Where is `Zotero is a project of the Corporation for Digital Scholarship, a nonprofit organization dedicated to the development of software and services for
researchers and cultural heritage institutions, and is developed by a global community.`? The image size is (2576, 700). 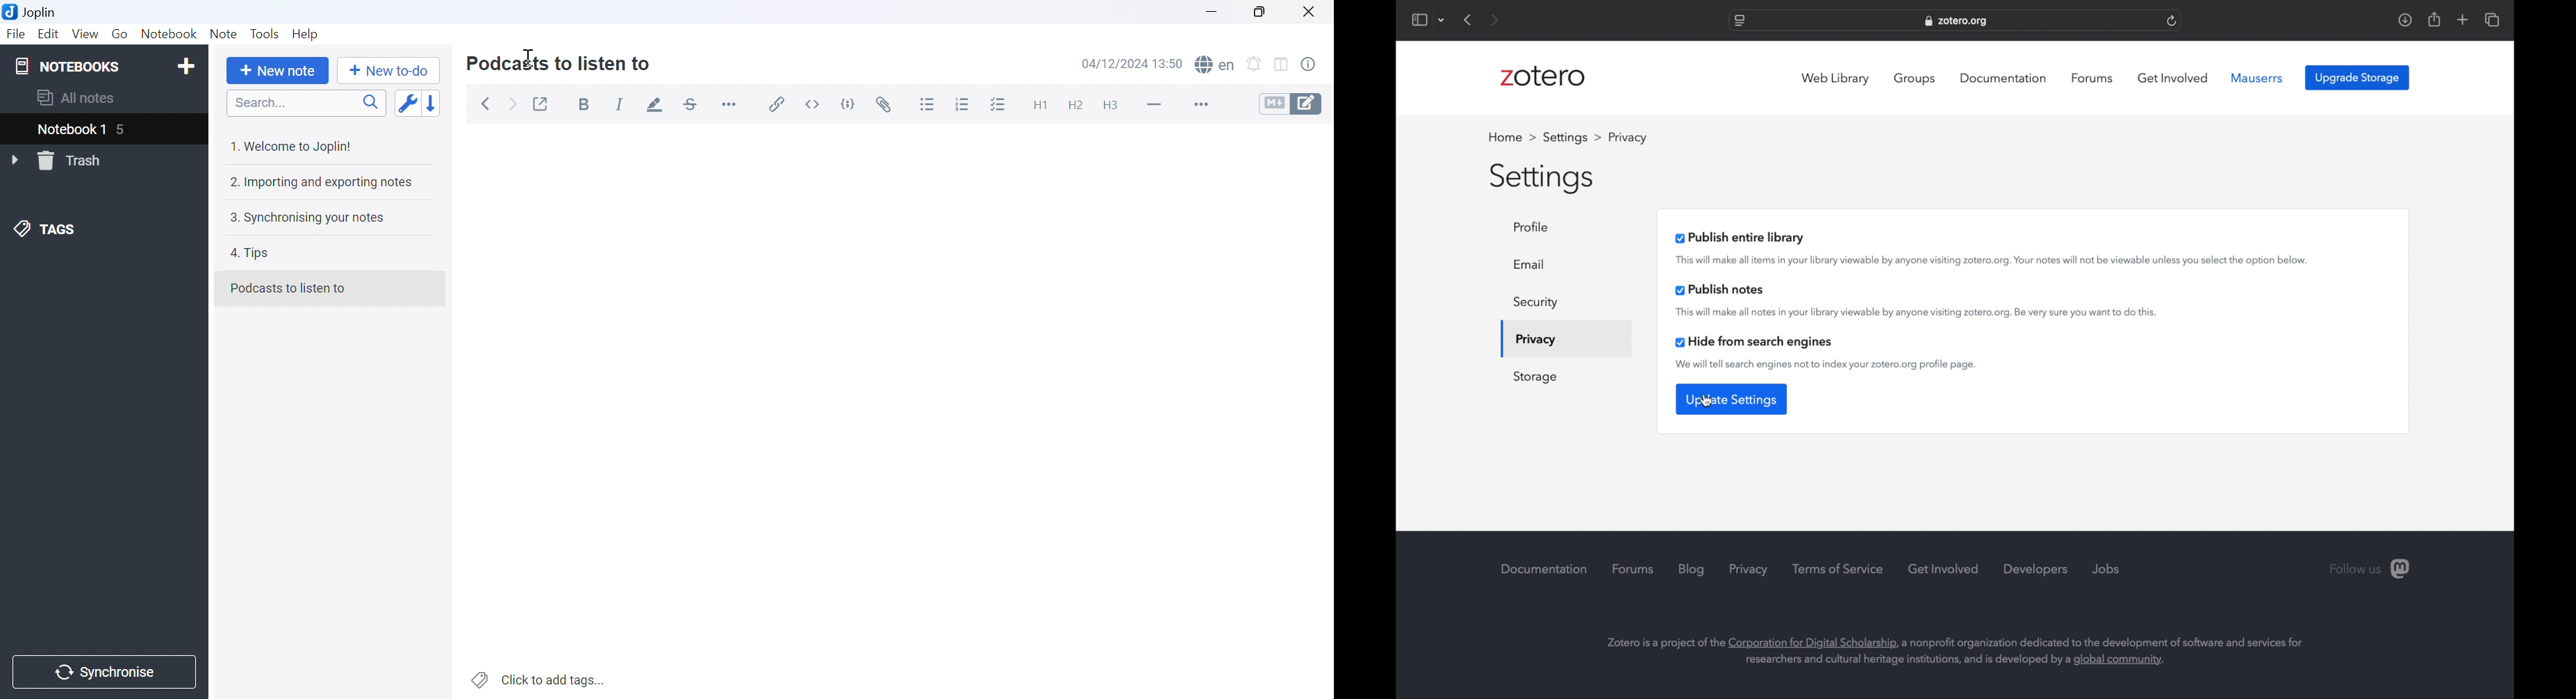 Zotero is a project of the Corporation for Digital Scholarship, a nonprofit organization dedicated to the development of software and services for
researchers and cultural heritage institutions, and is developed by a global community. is located at coordinates (1970, 653).